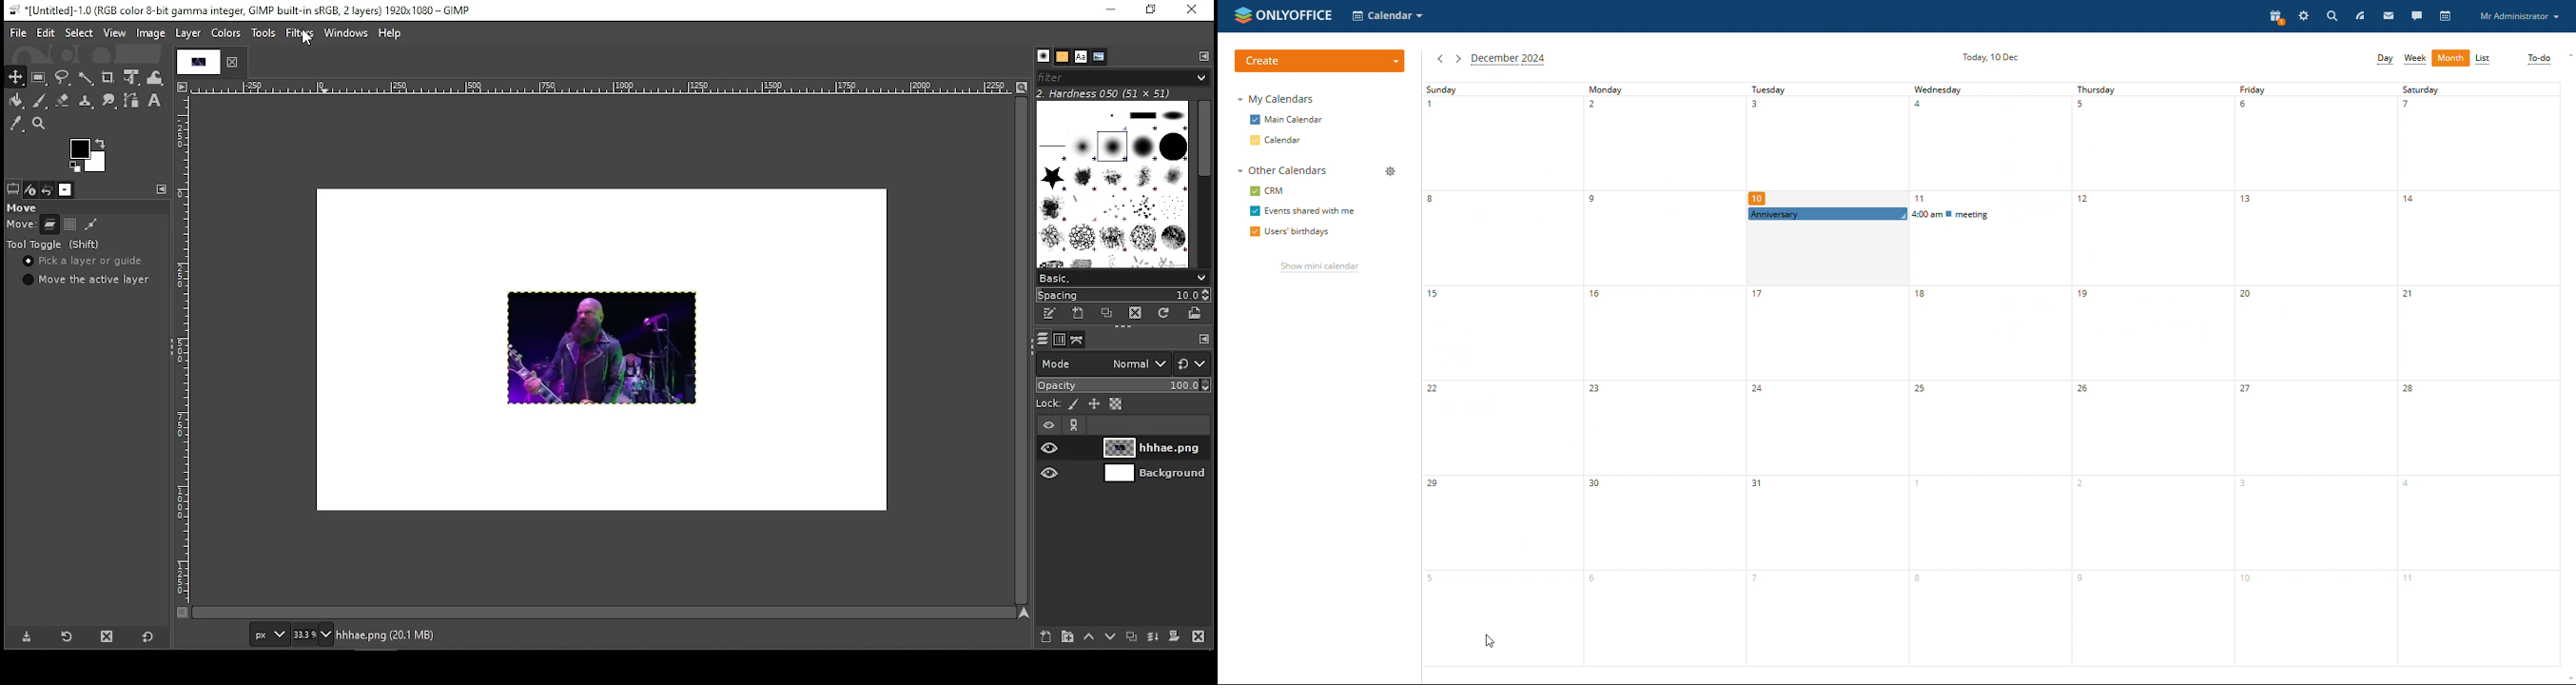 The width and height of the screenshot is (2576, 700). I want to click on To open Tab menu, so click(162, 189).